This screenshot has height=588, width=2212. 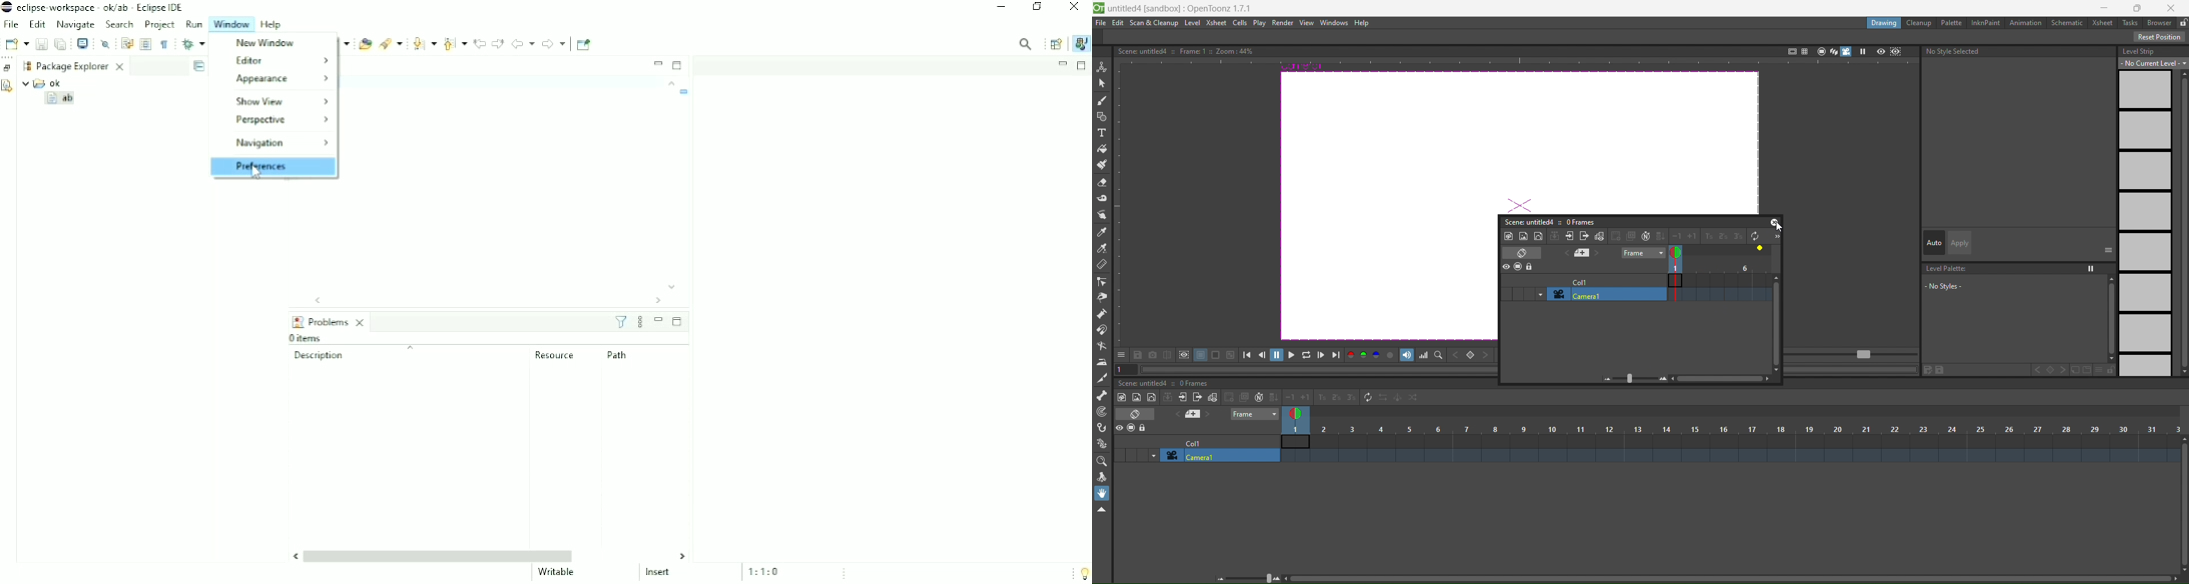 I want to click on , so click(x=1659, y=237).